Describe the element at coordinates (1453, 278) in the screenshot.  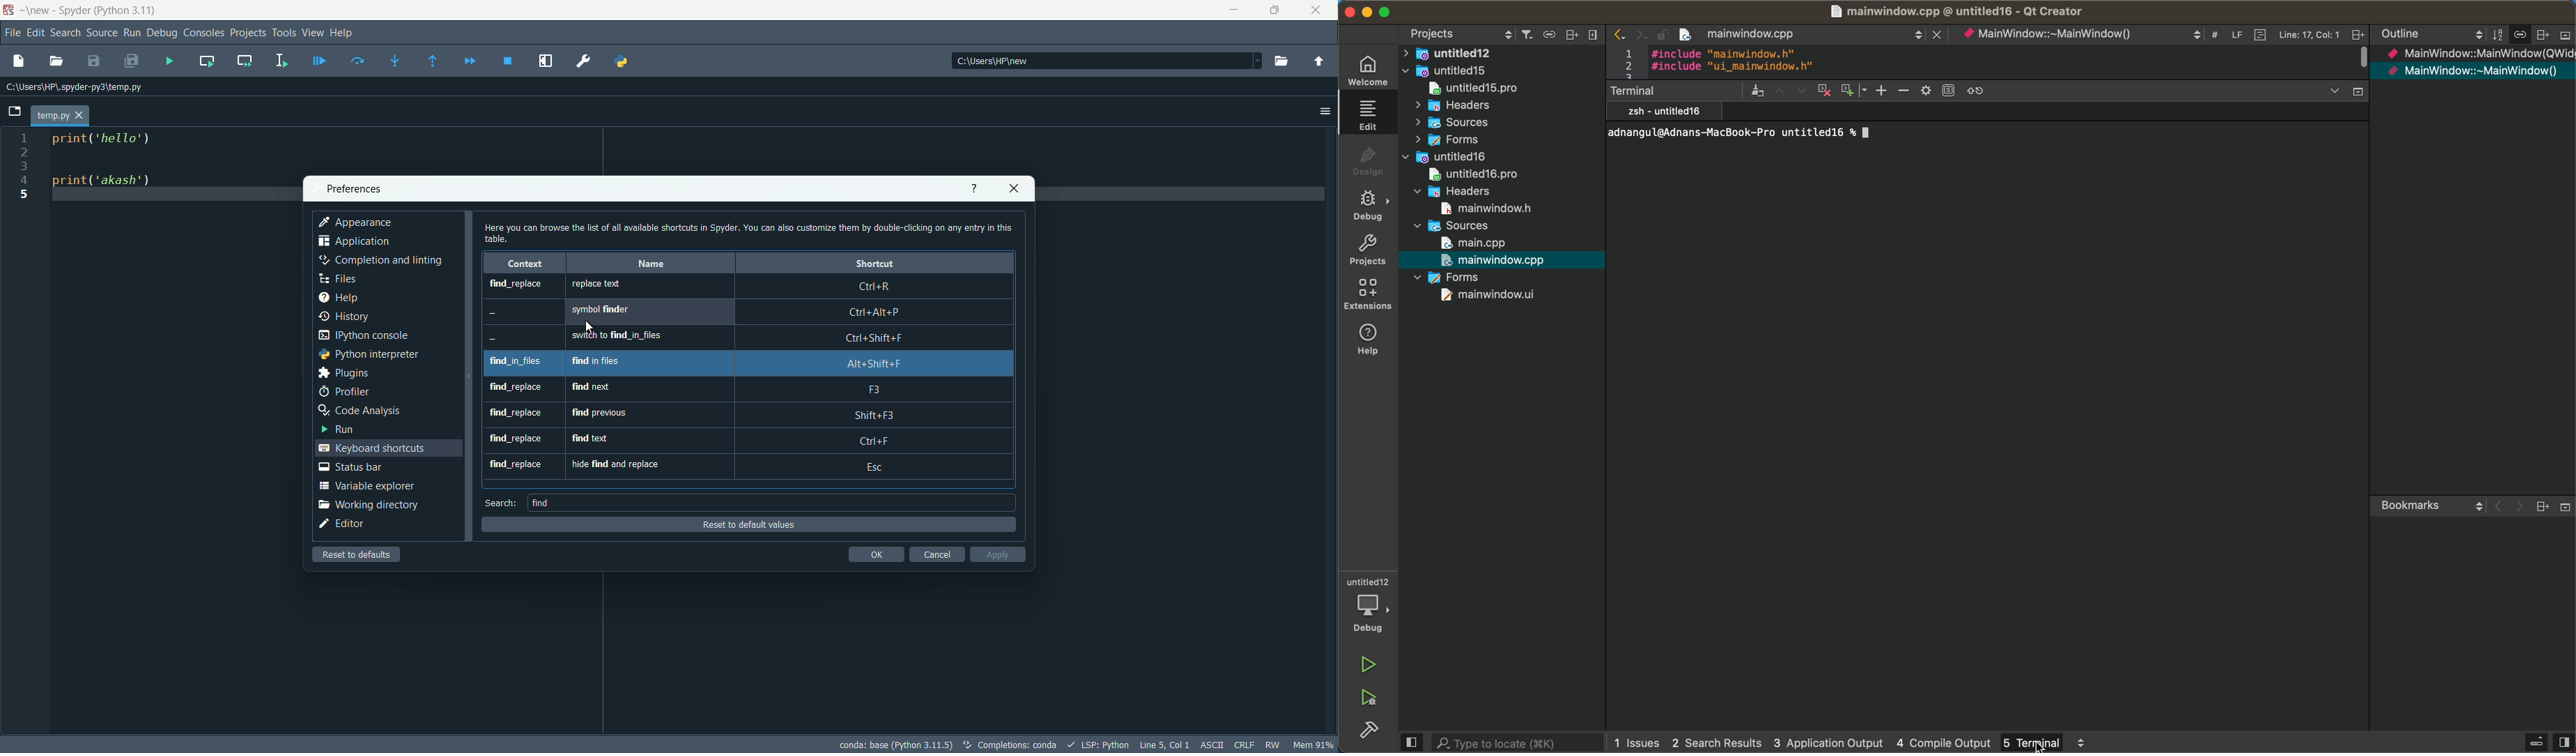
I see `file and folder` at that location.